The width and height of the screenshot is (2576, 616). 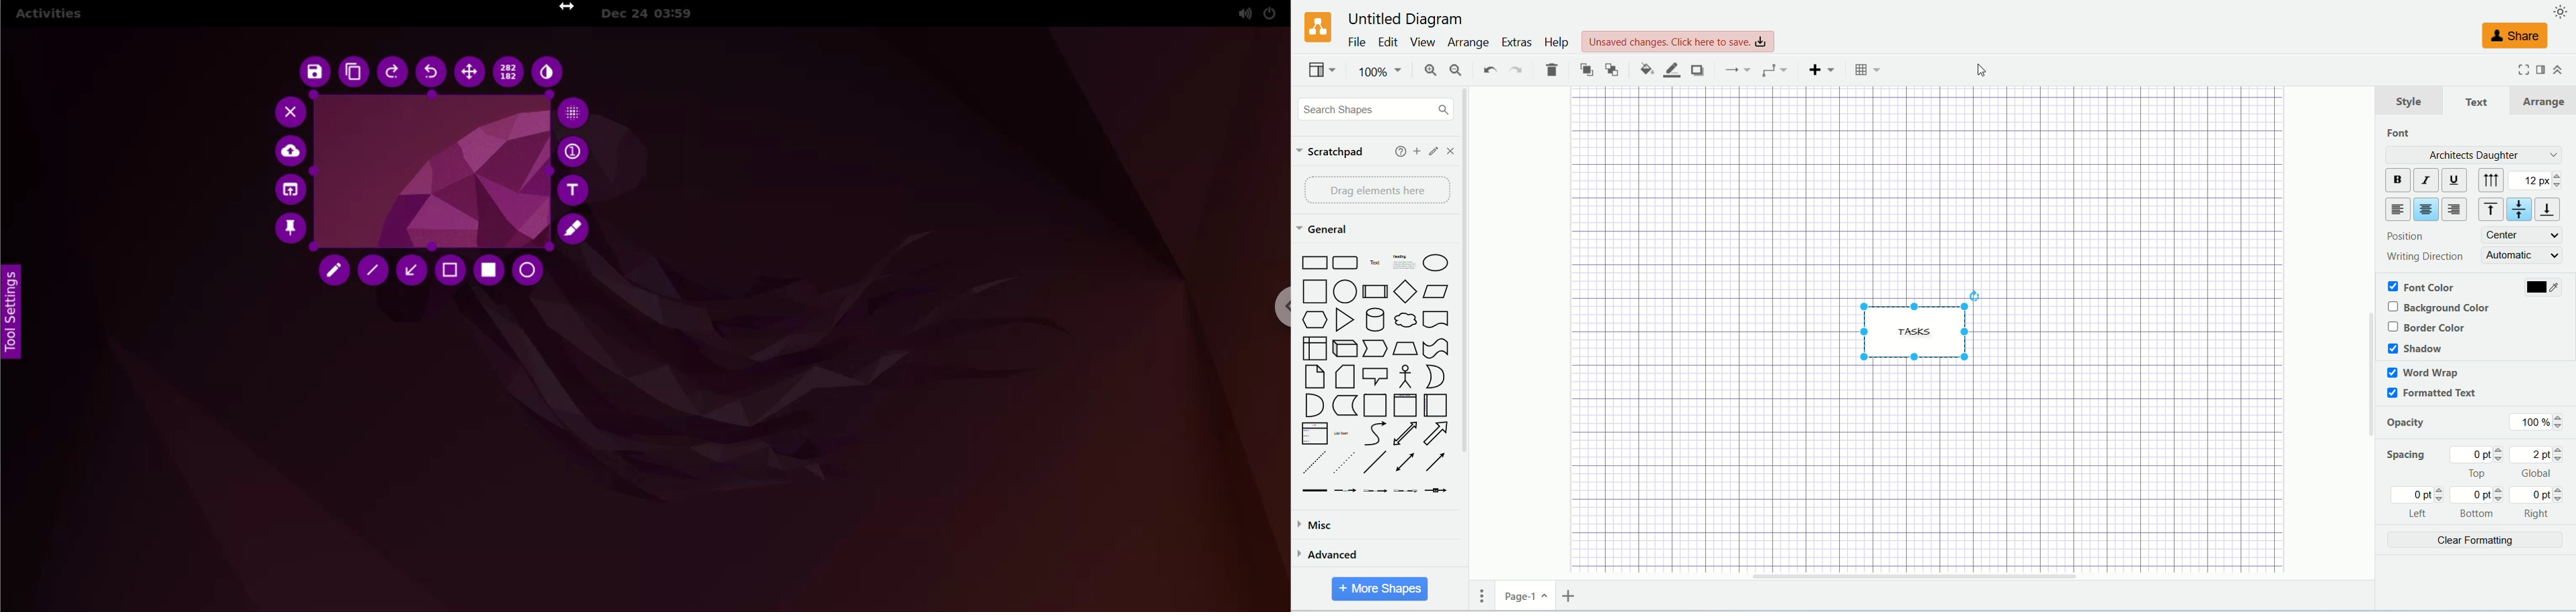 What do you see at coordinates (1314, 491) in the screenshot?
I see `Link` at bounding box center [1314, 491].